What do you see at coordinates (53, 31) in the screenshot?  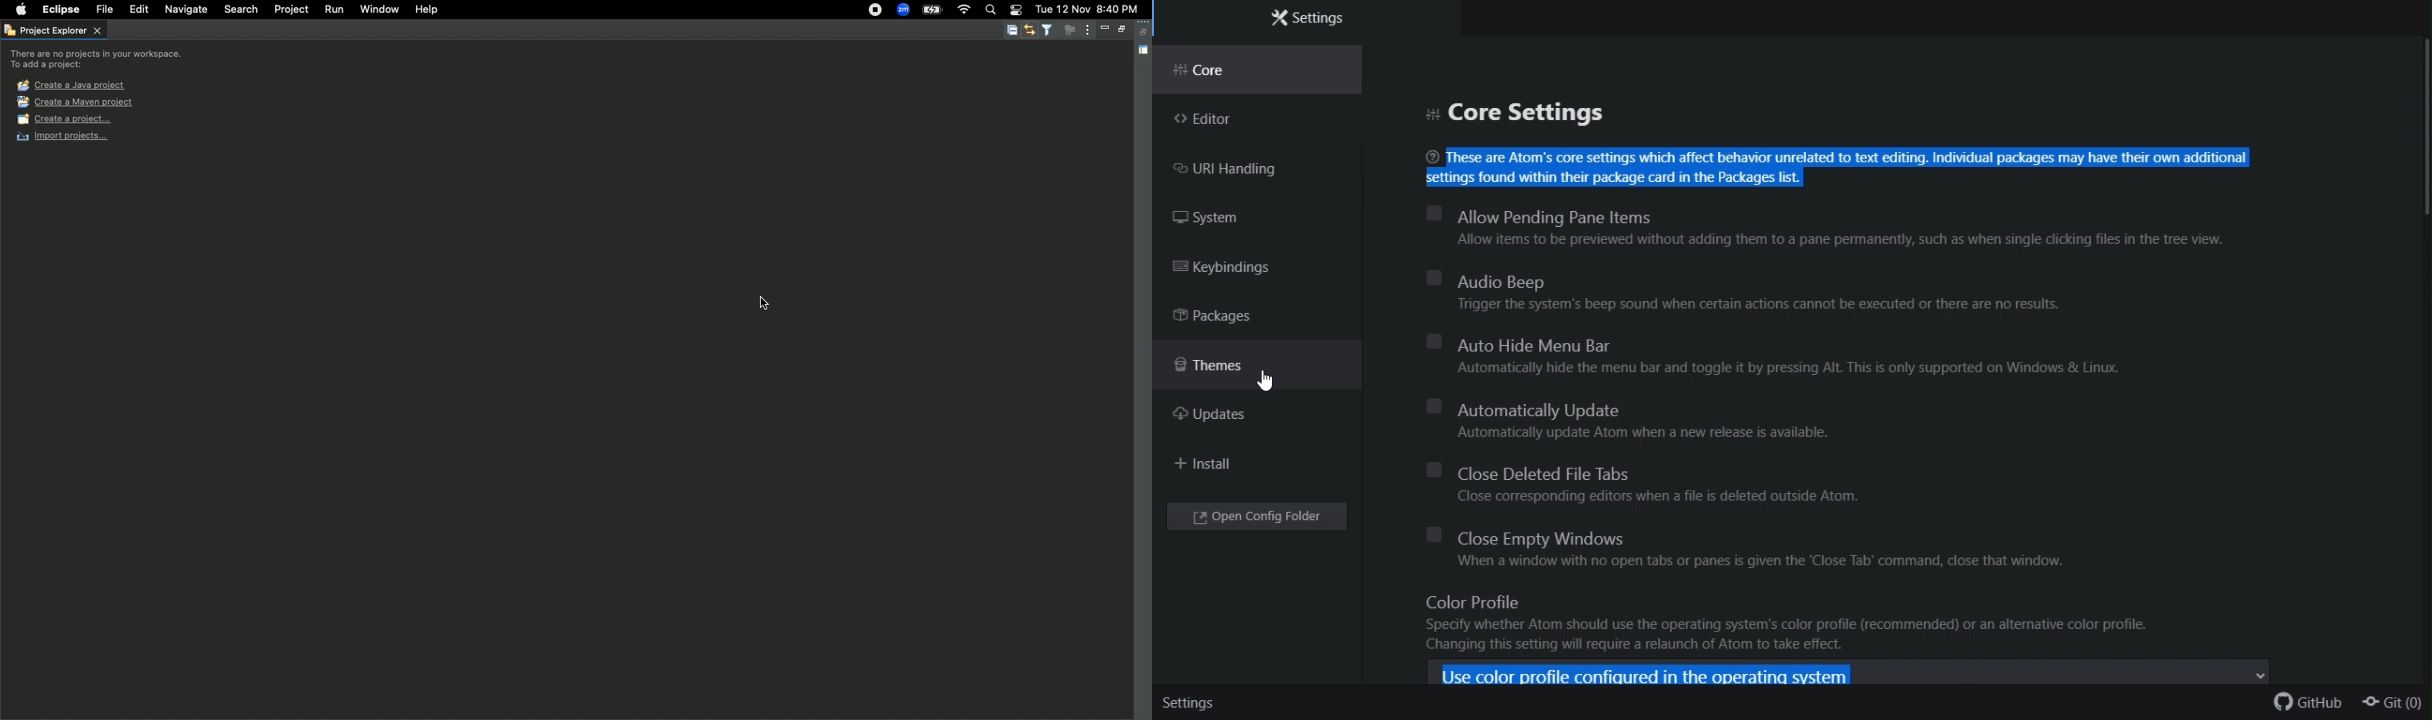 I see `Project explorer` at bounding box center [53, 31].